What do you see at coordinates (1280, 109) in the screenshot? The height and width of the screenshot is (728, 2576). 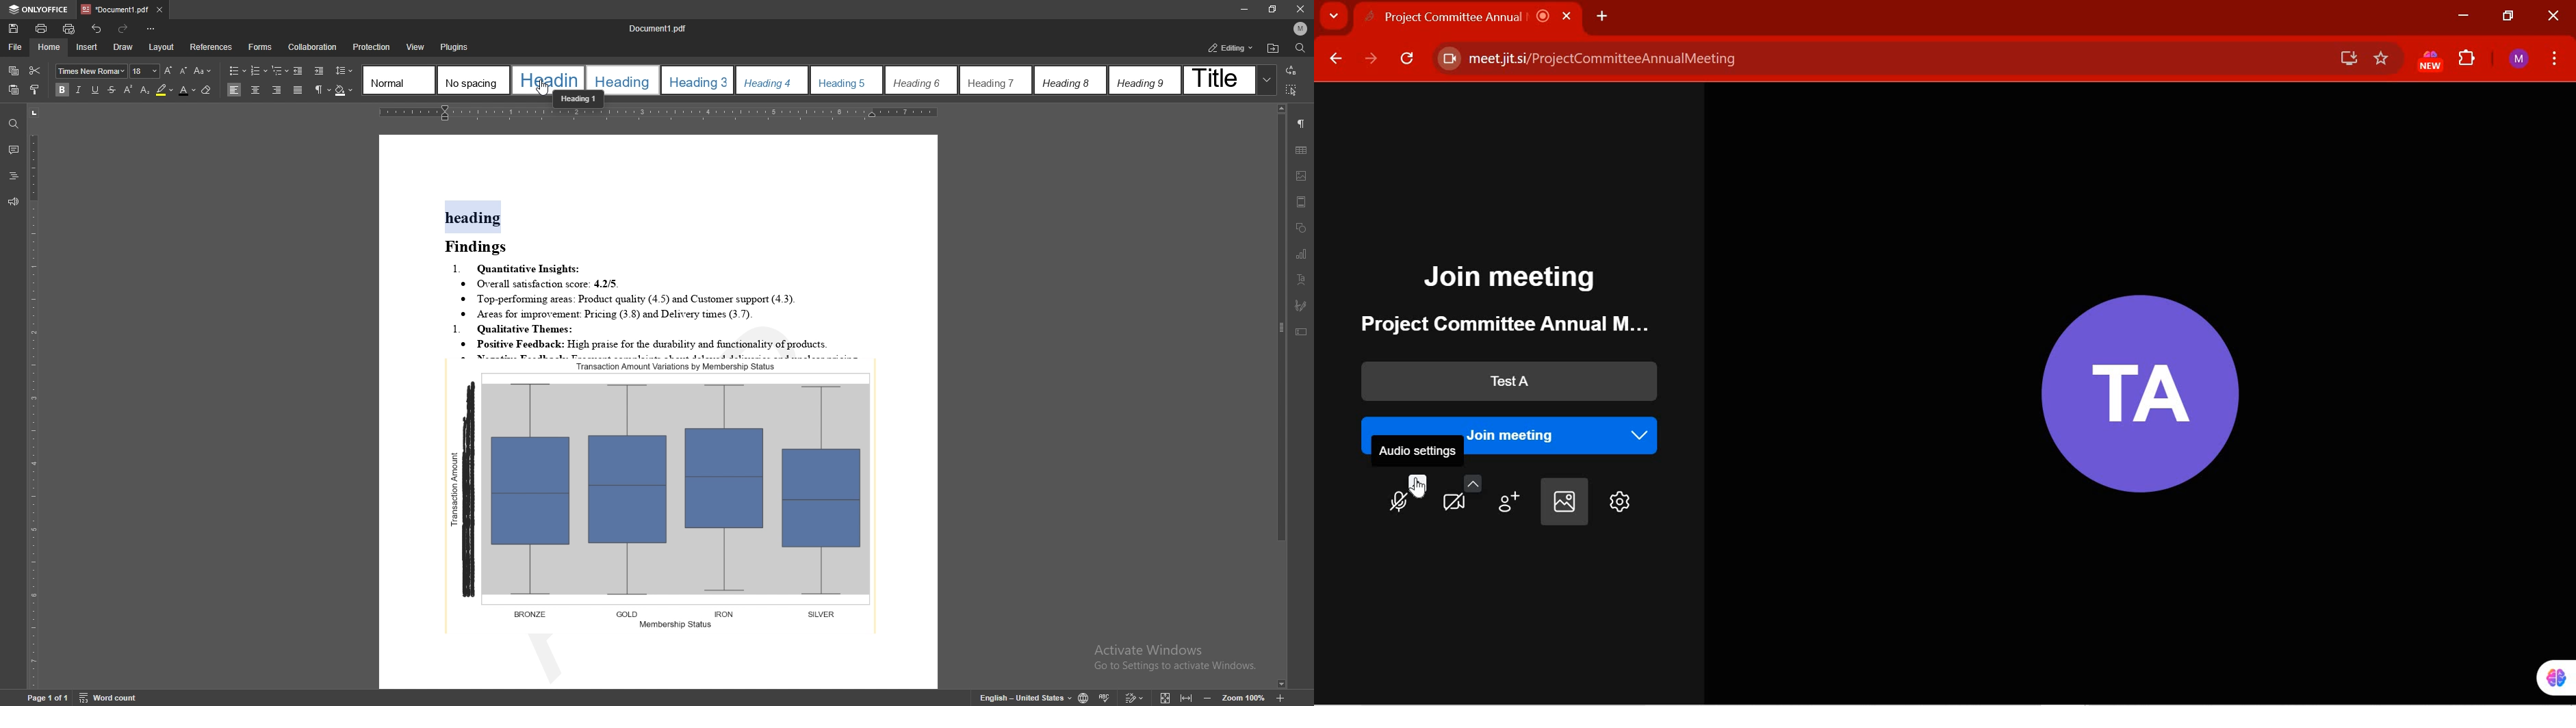 I see `scroll up` at bounding box center [1280, 109].